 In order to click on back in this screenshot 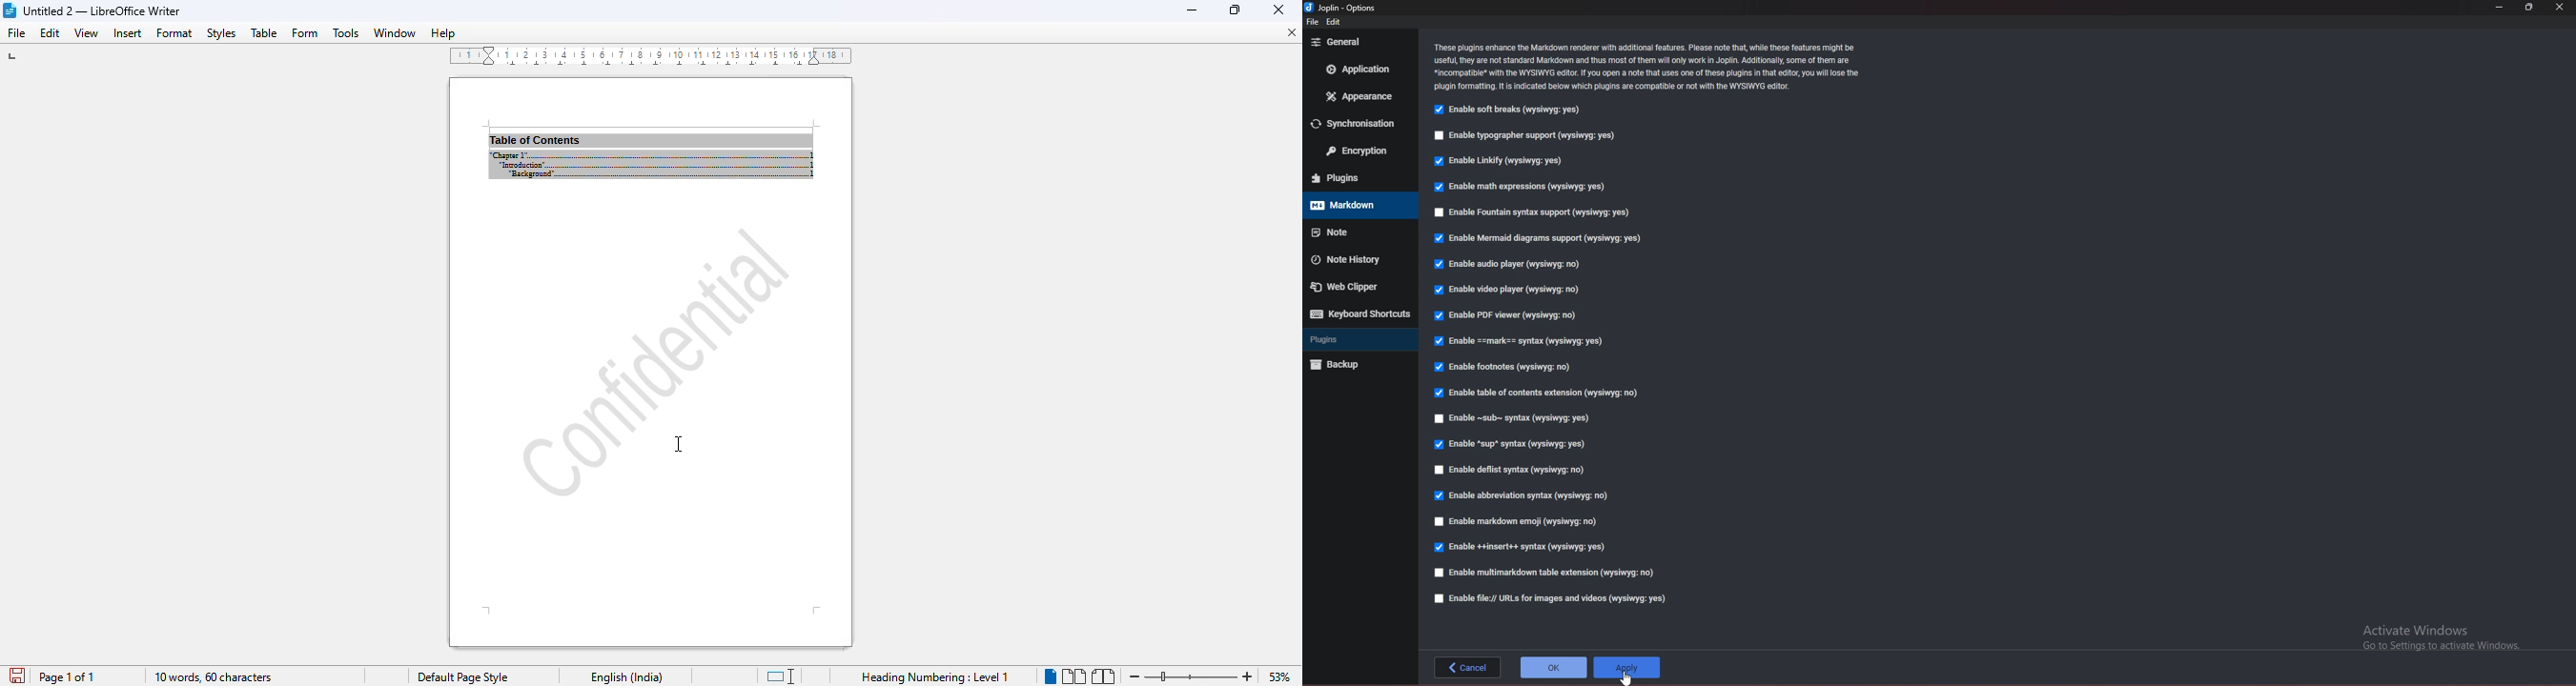, I will do `click(1468, 667)`.